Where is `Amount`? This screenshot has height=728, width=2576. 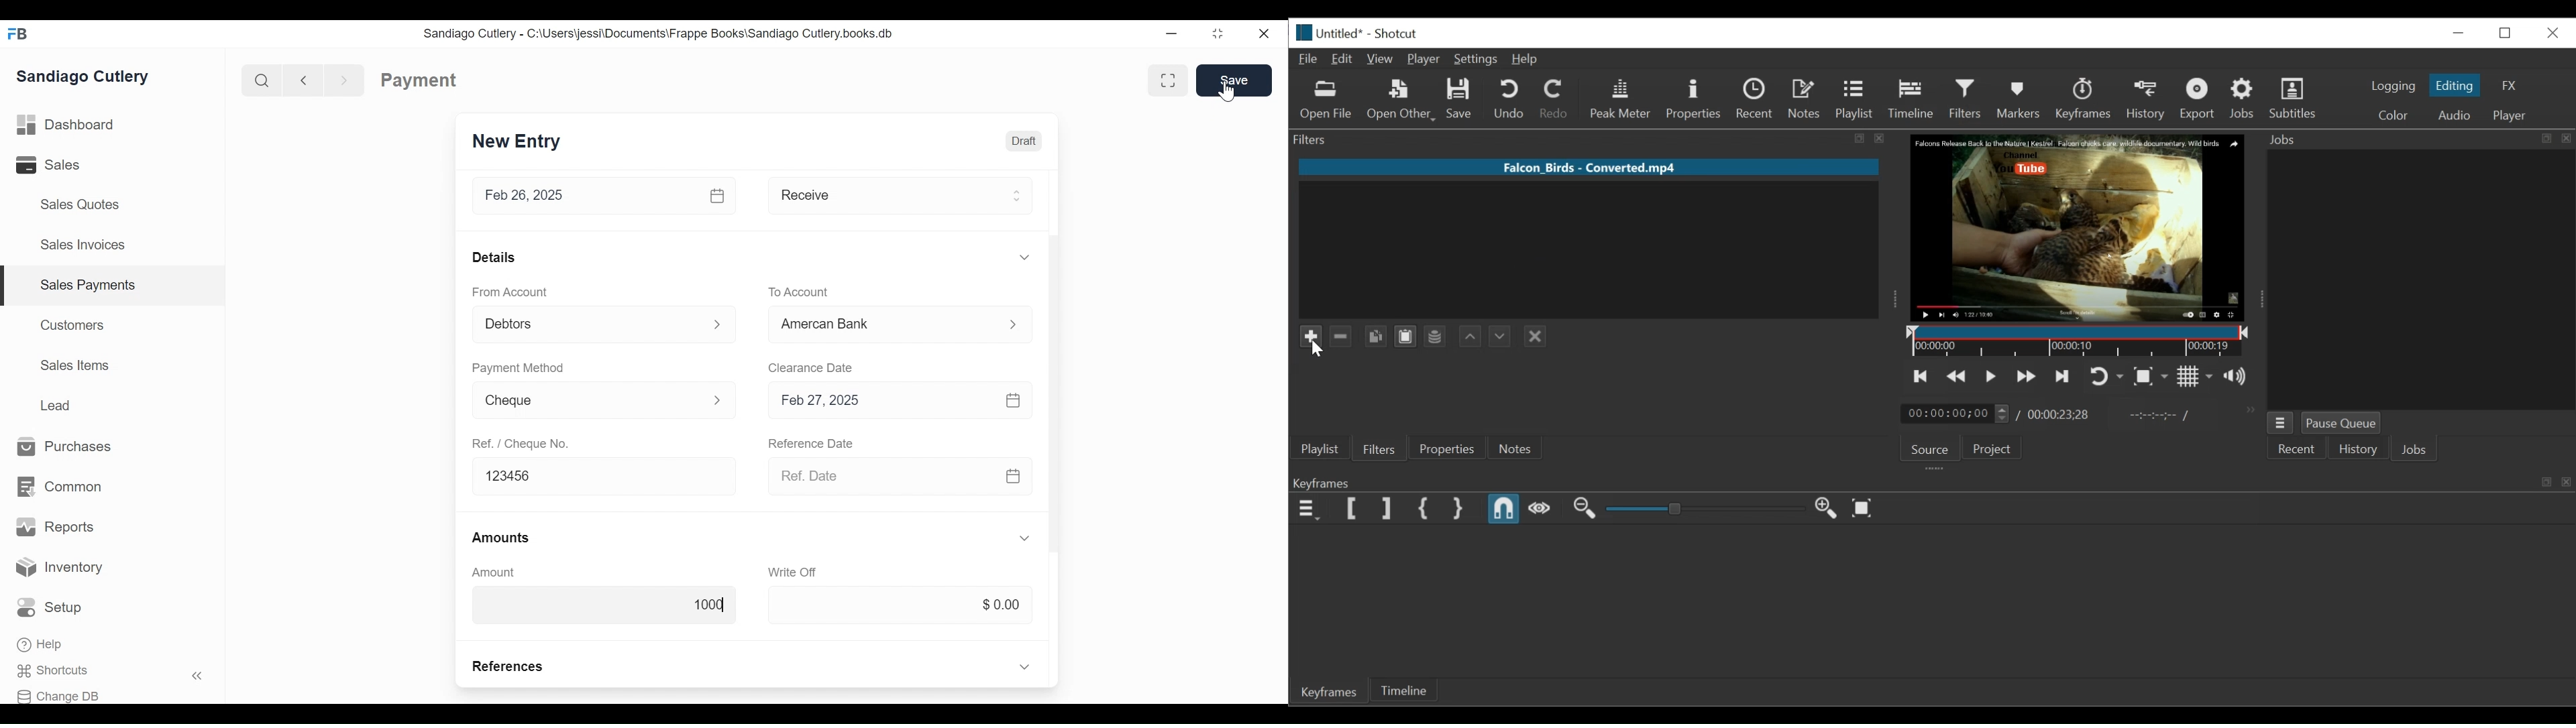 Amount is located at coordinates (494, 572).